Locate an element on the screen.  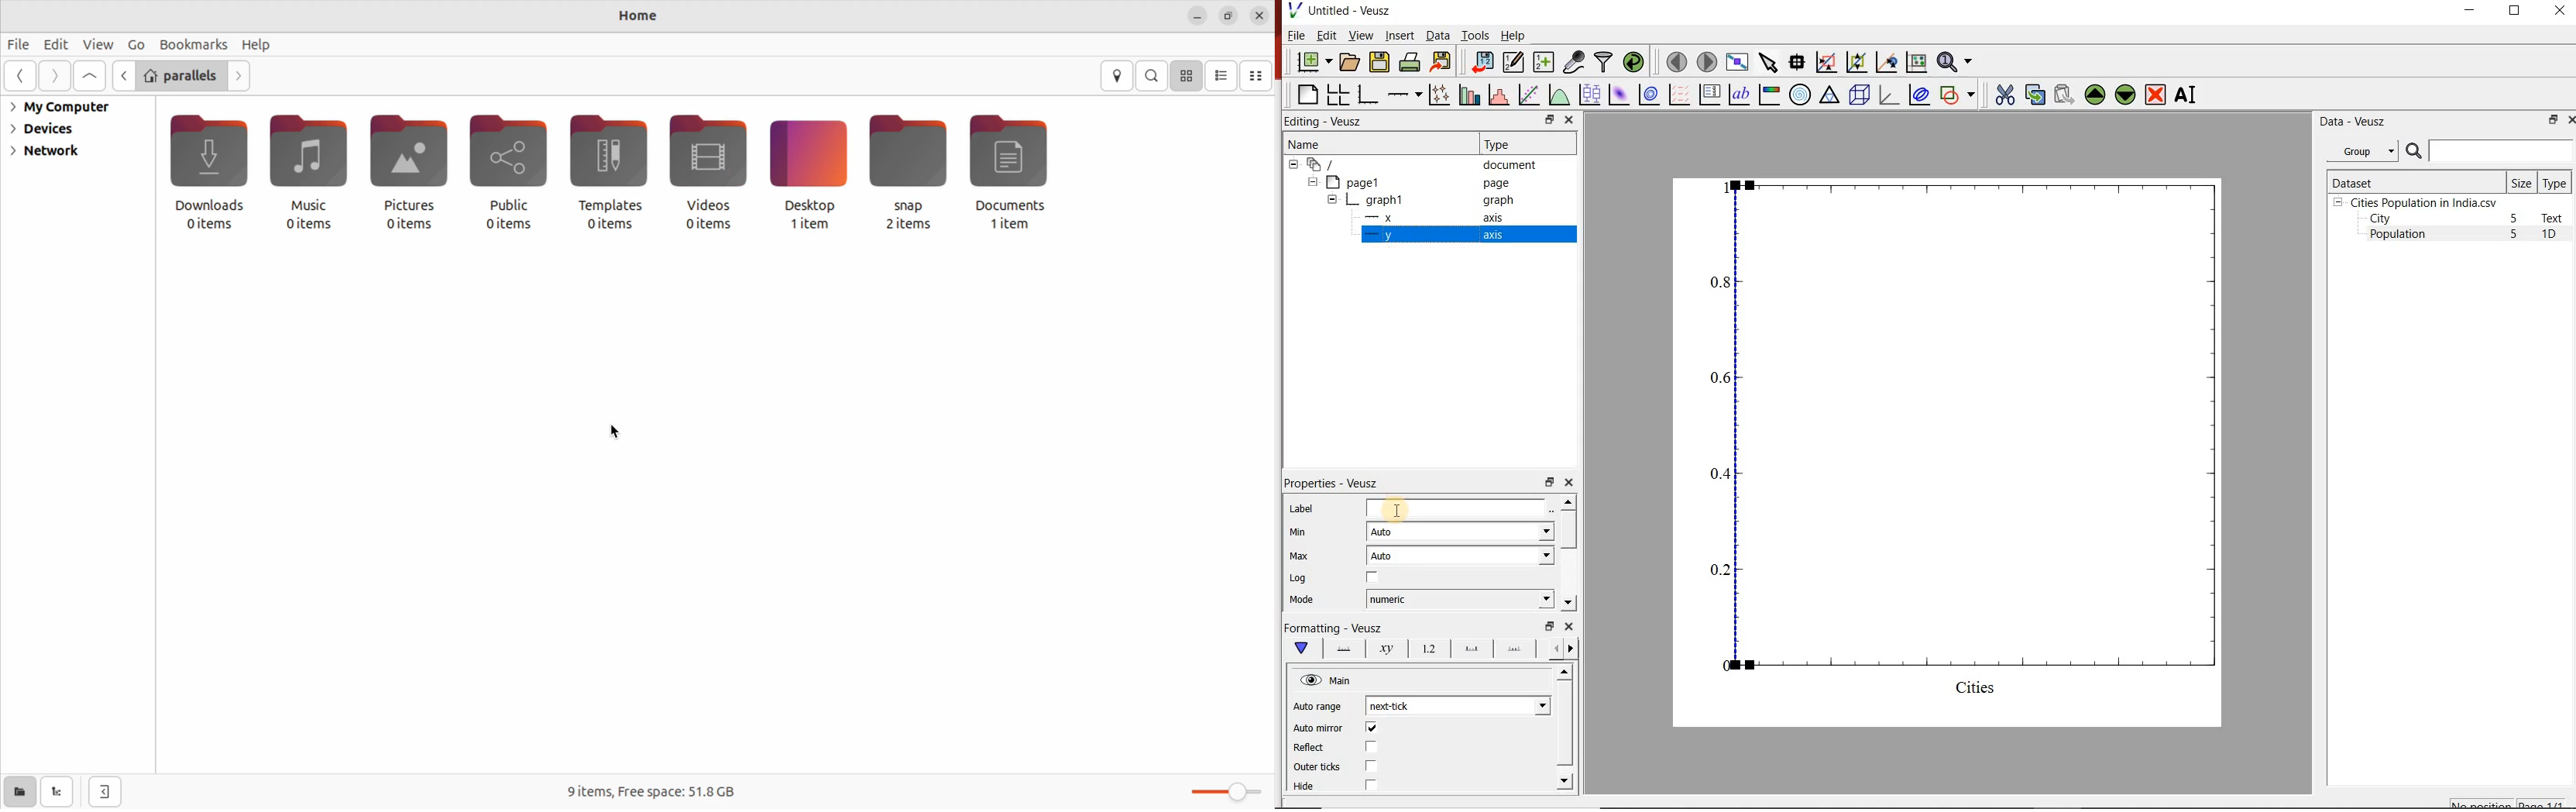
create new datasets using available options is located at coordinates (1541, 62).